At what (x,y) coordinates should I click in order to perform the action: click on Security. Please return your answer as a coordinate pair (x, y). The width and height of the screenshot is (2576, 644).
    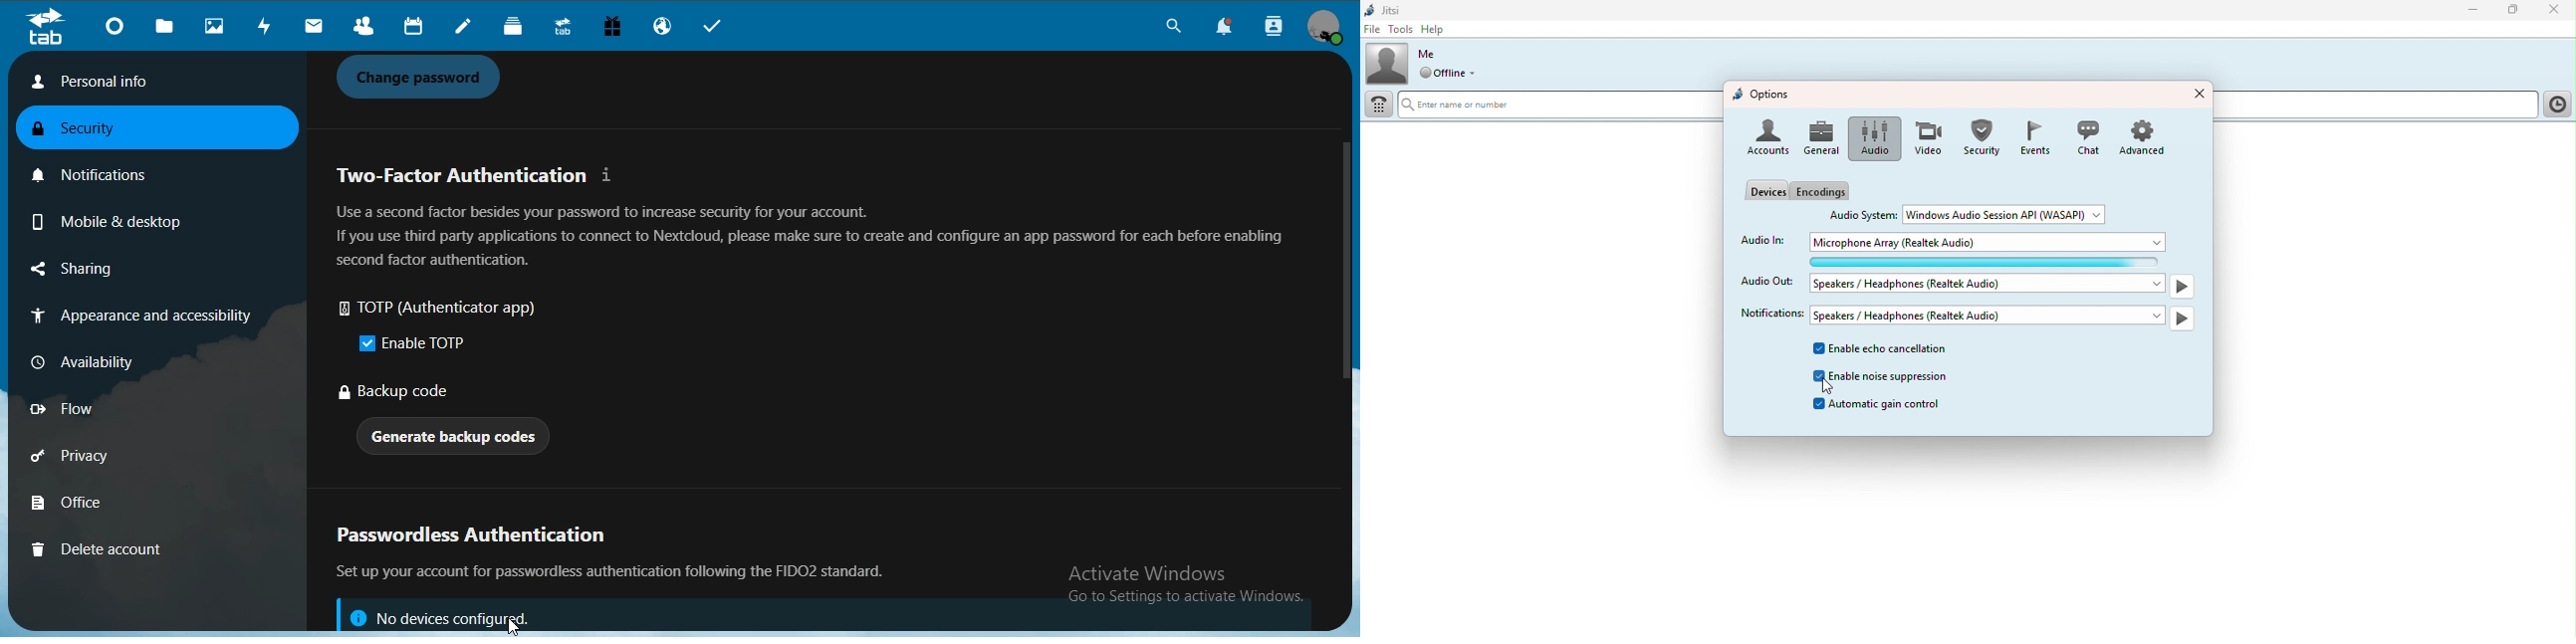
    Looking at the image, I should click on (1981, 137).